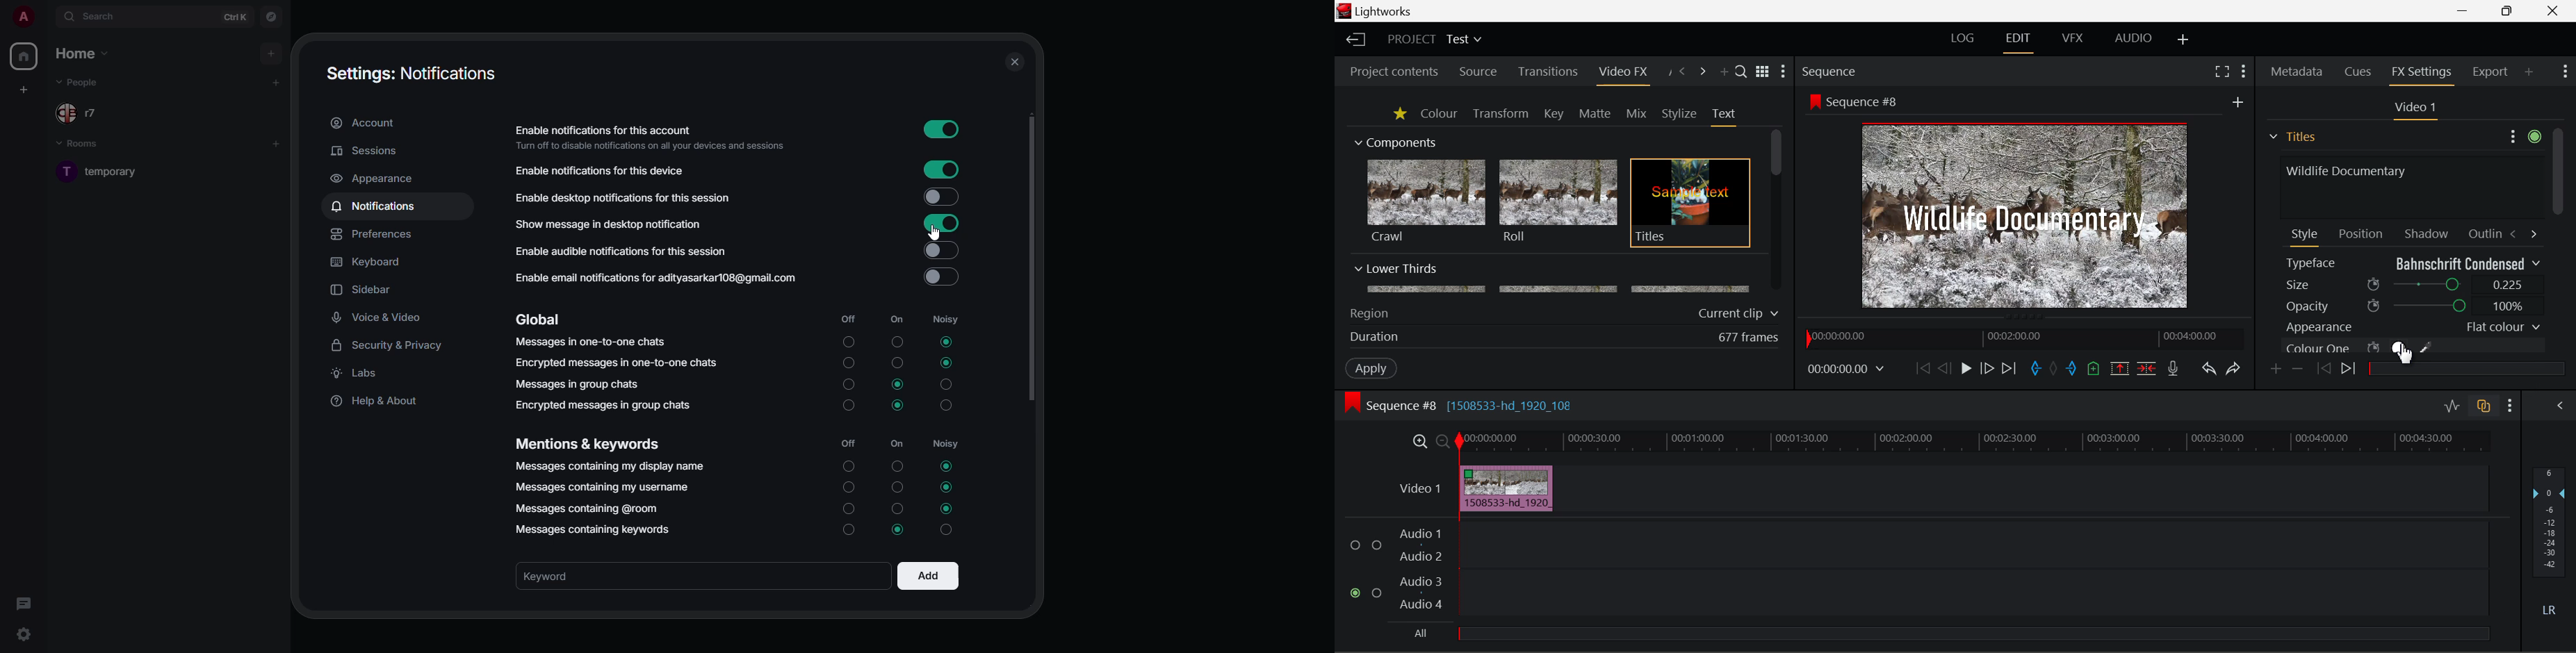 Image resolution: width=2576 pixels, height=672 pixels. Describe the element at coordinates (2174, 371) in the screenshot. I see `Record Voiceover` at that location.